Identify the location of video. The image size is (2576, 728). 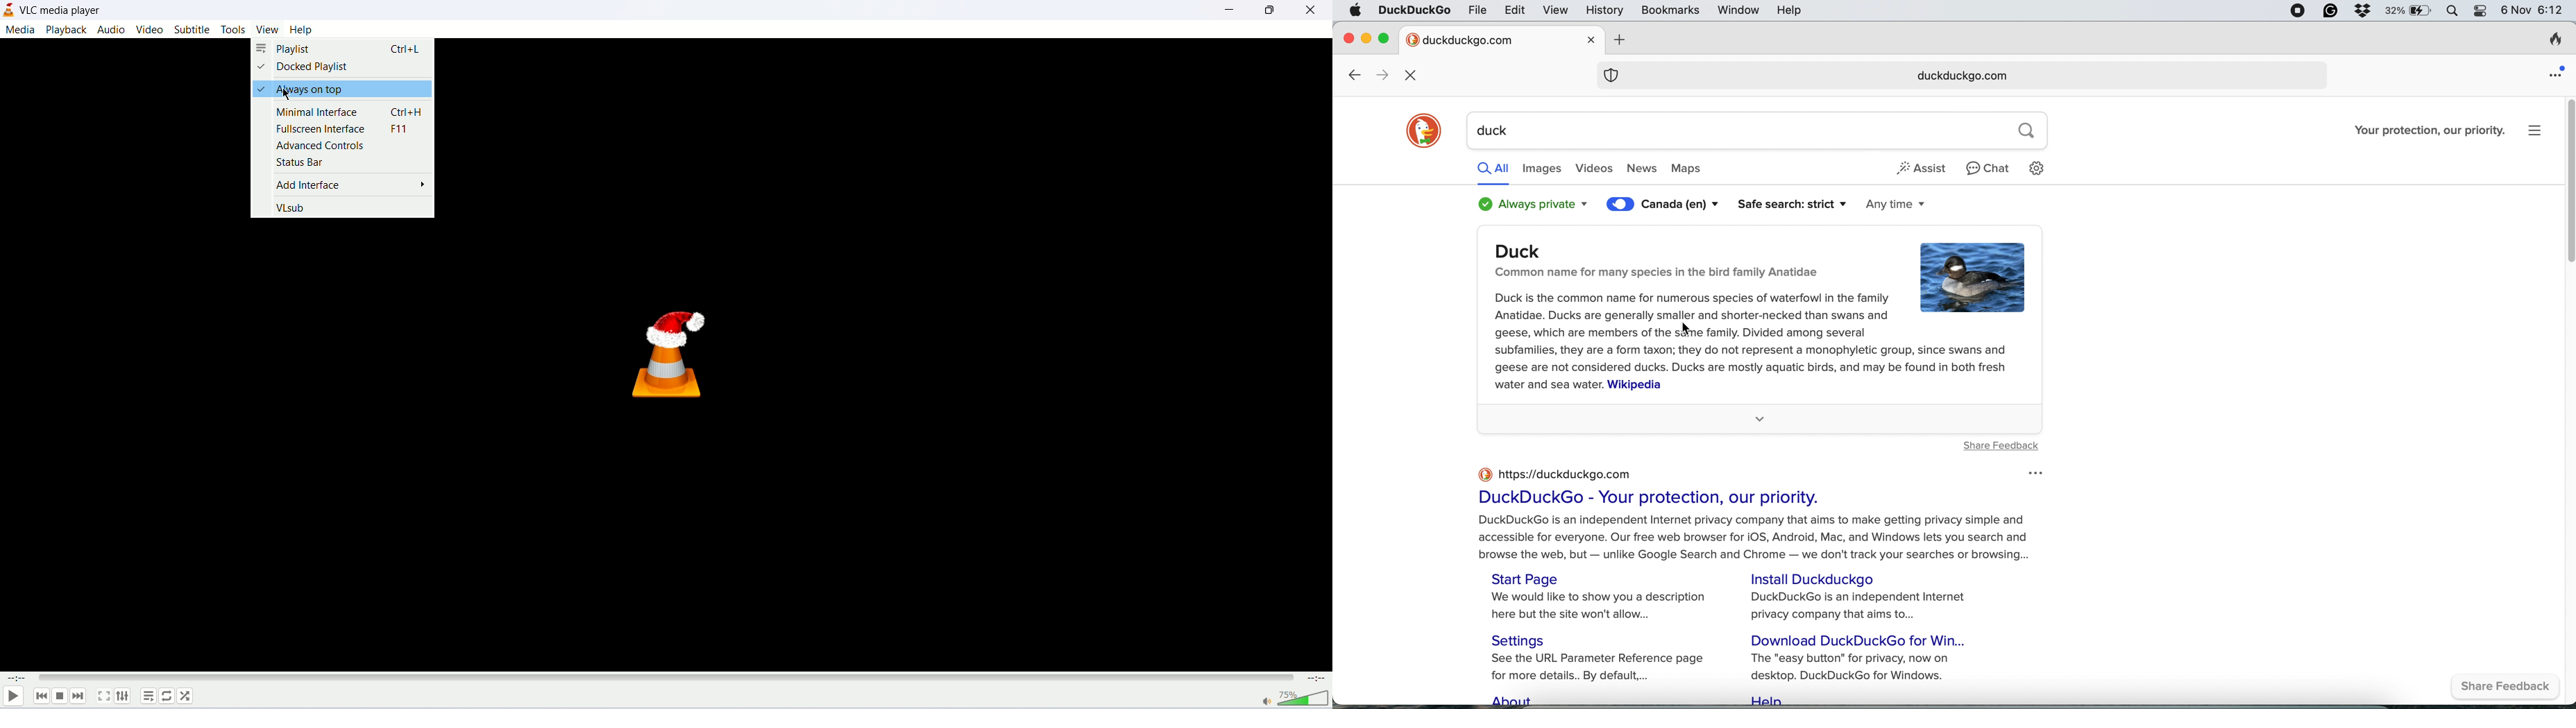
(149, 30).